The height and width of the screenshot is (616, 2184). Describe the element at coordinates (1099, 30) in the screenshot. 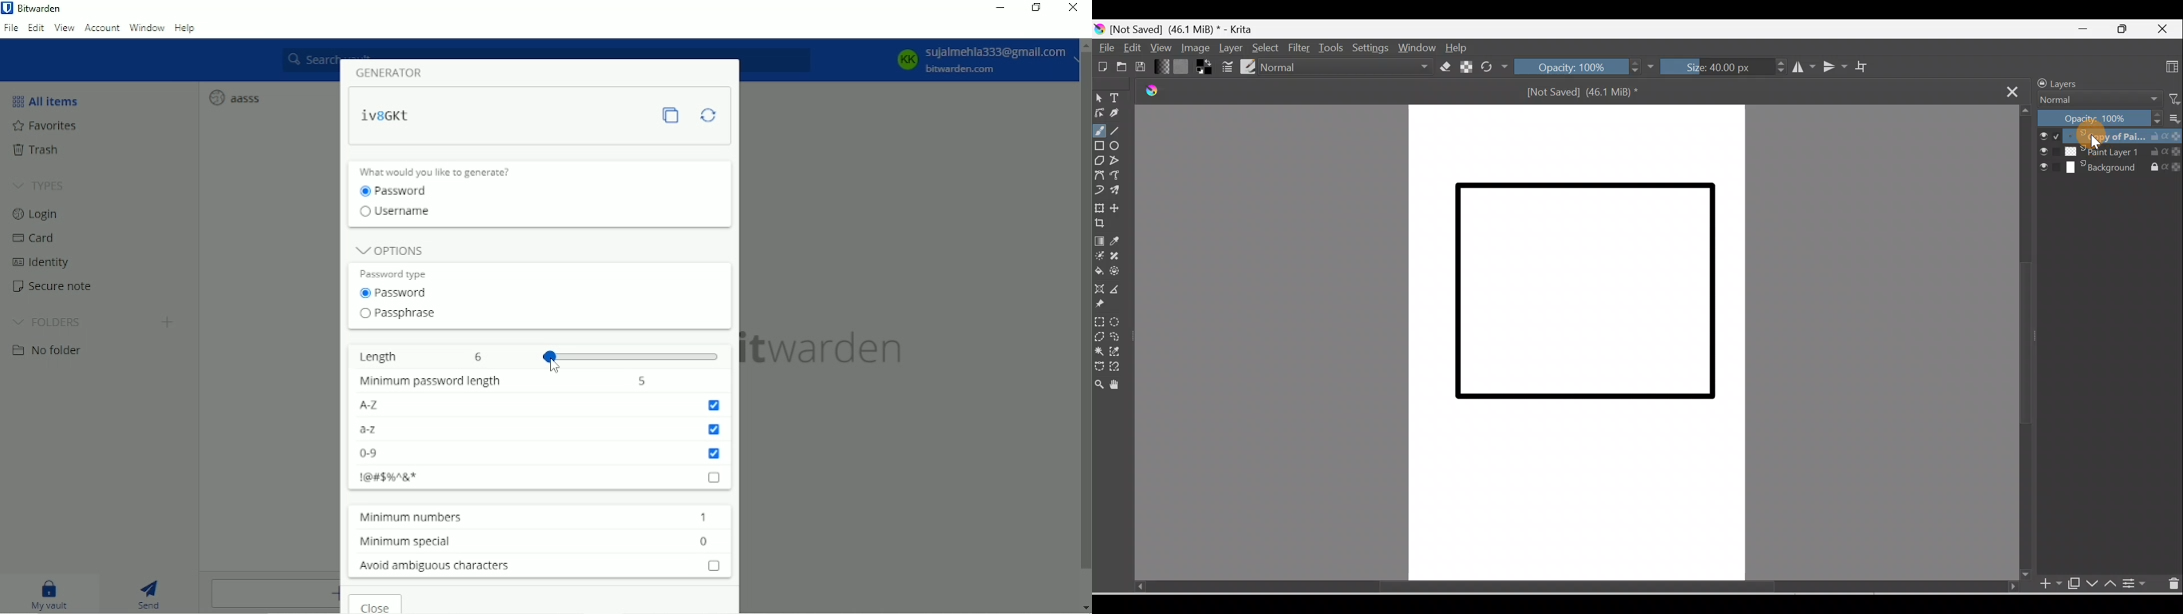

I see `Krita logo` at that location.